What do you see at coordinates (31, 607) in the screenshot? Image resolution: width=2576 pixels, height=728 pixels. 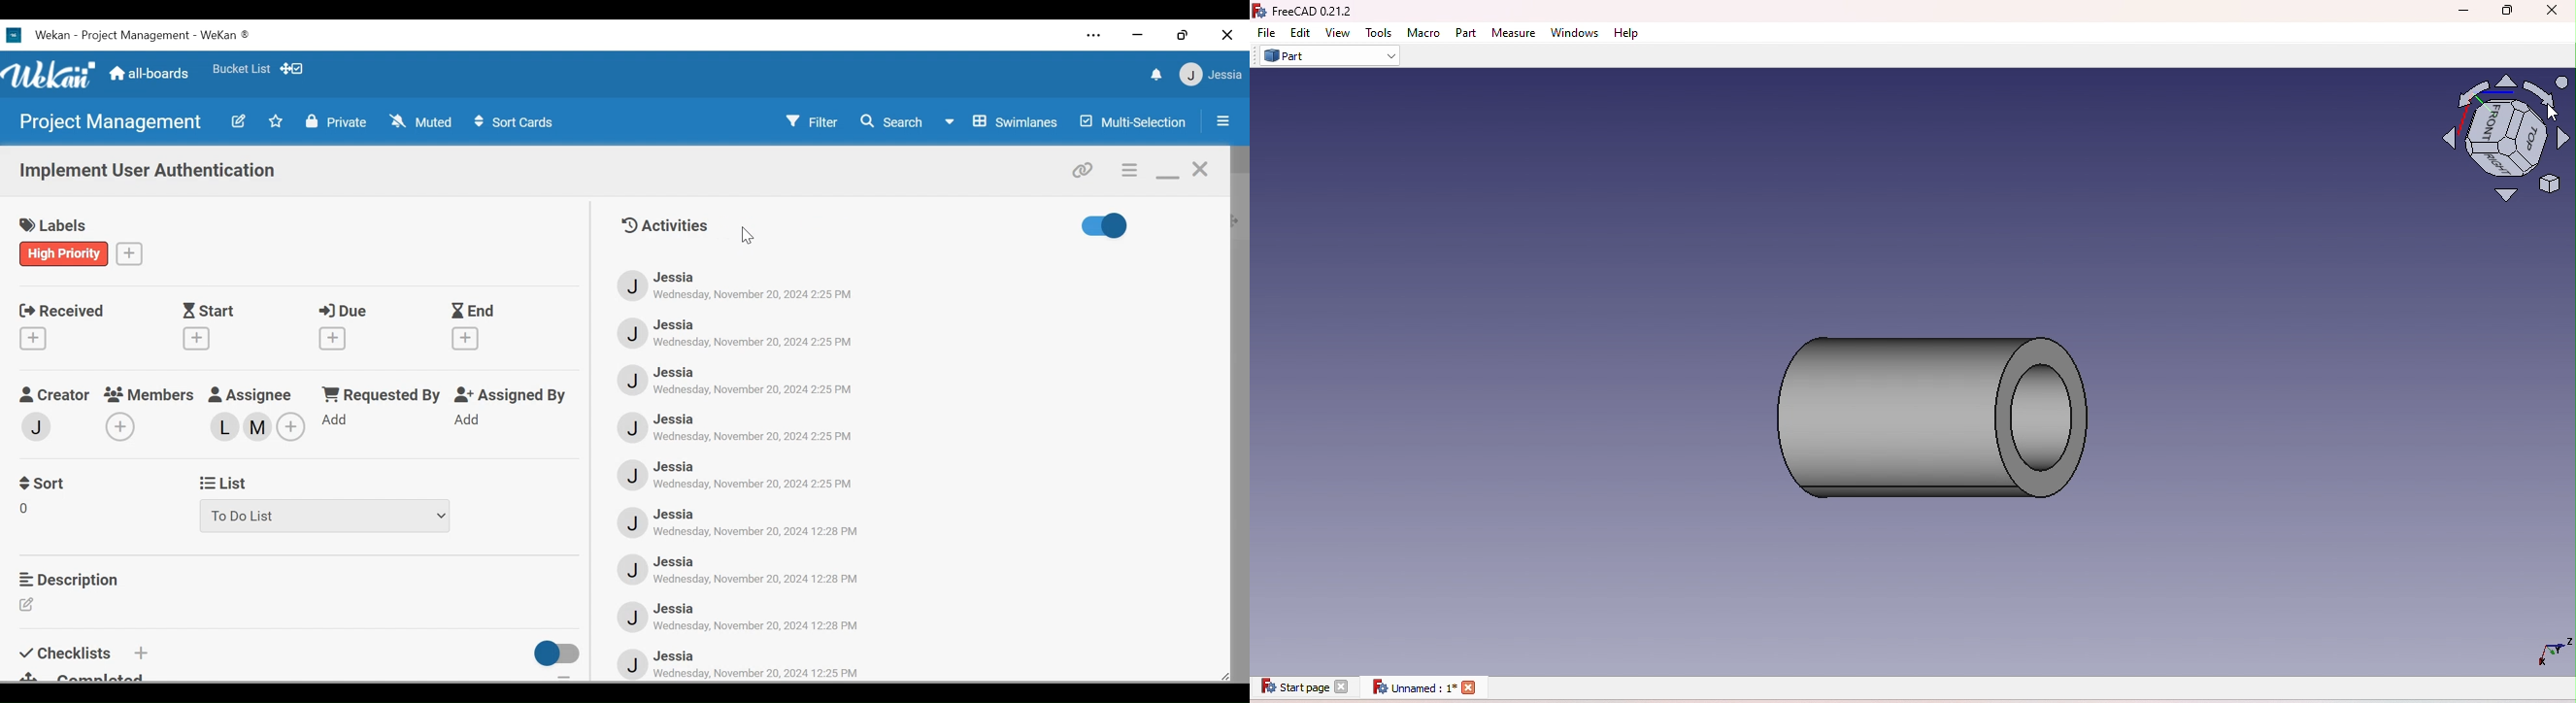 I see `Edit` at bounding box center [31, 607].